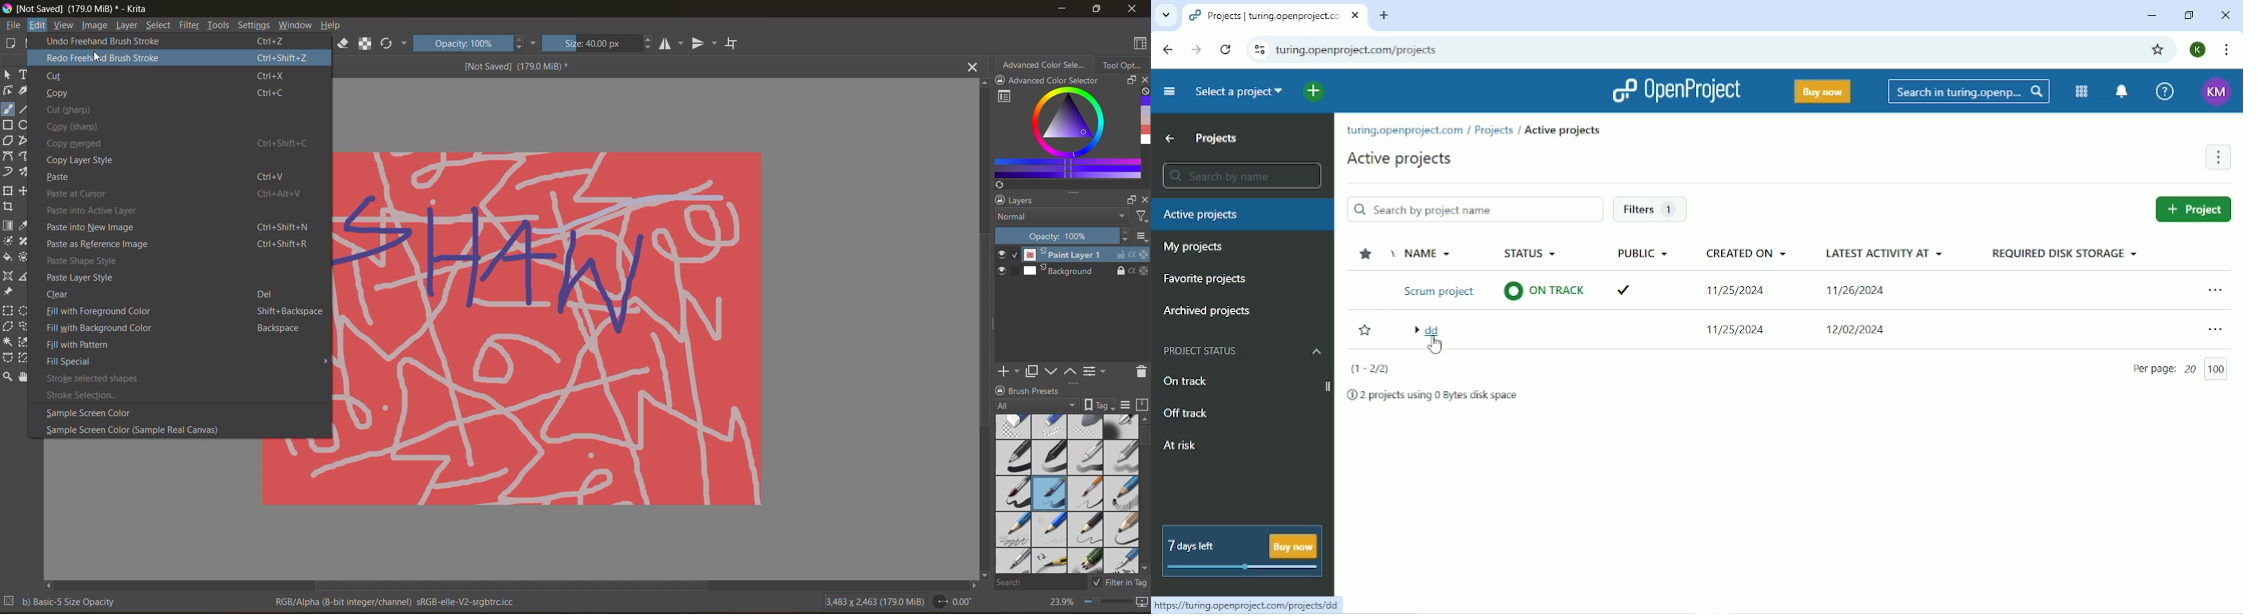 Image resolution: width=2268 pixels, height=616 pixels. Describe the element at coordinates (84, 395) in the screenshot. I see `stroke selection` at that location.